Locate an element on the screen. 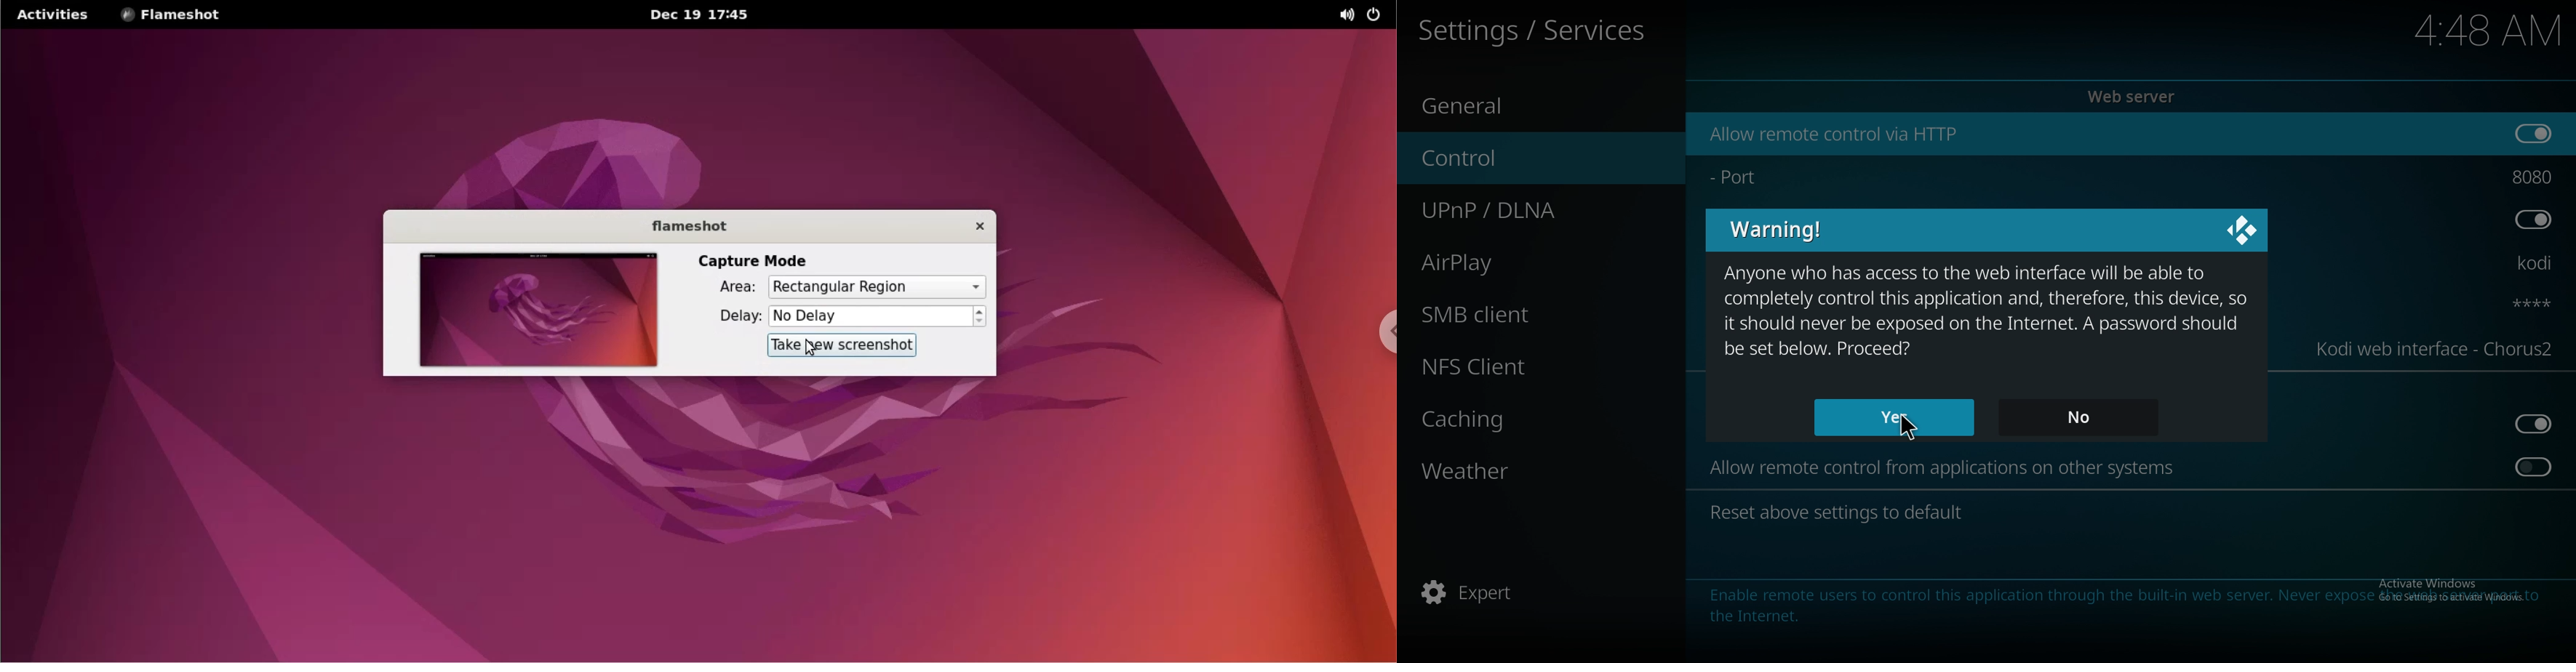 This screenshot has width=2576, height=672. kodi web interface is located at coordinates (2434, 349).